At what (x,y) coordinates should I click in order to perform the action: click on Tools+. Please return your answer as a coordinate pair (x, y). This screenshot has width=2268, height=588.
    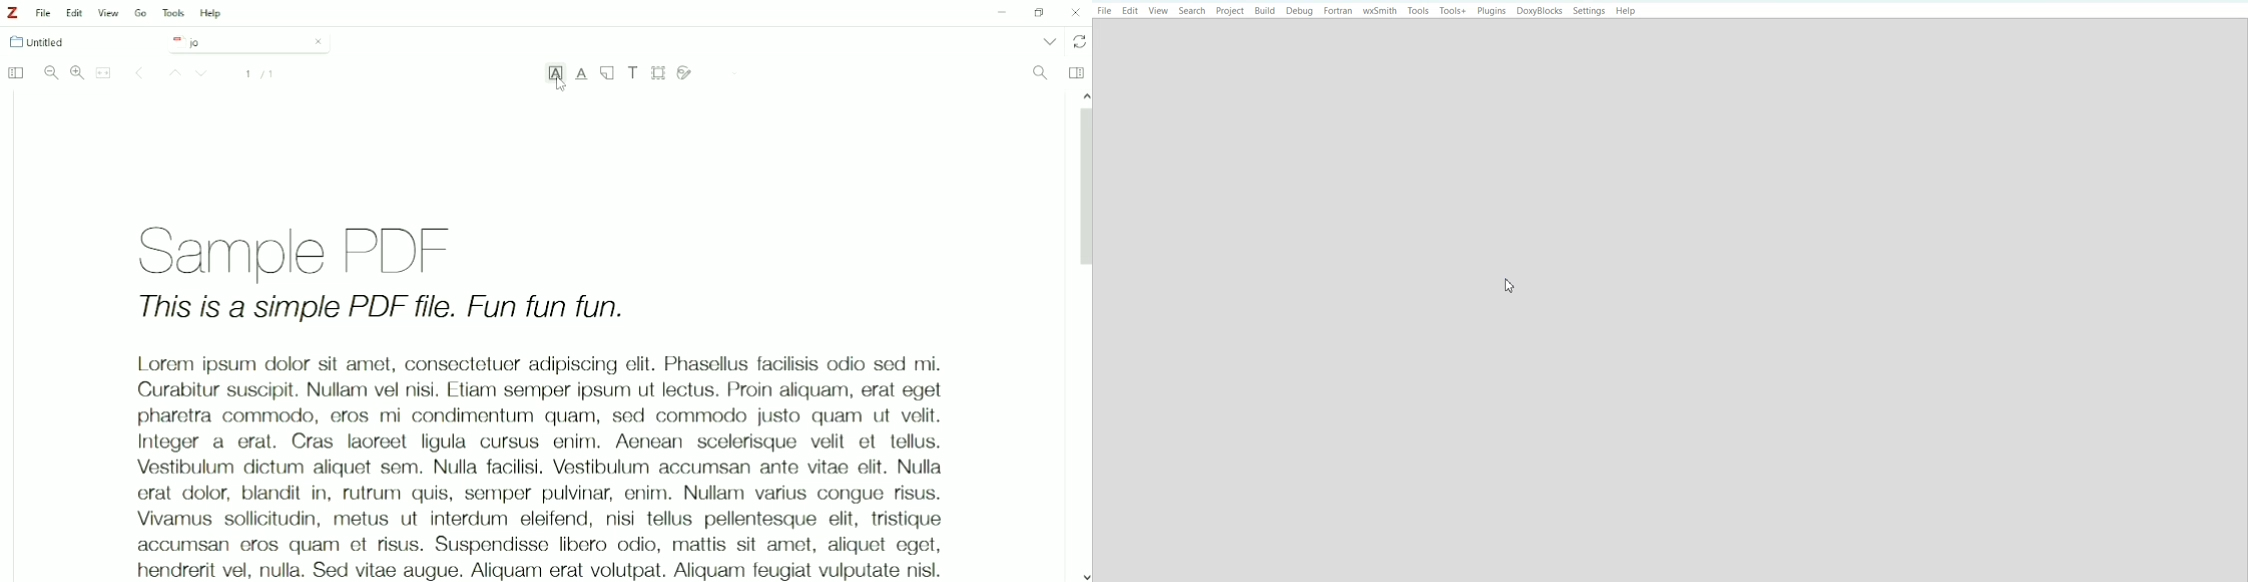
    Looking at the image, I should click on (1453, 11).